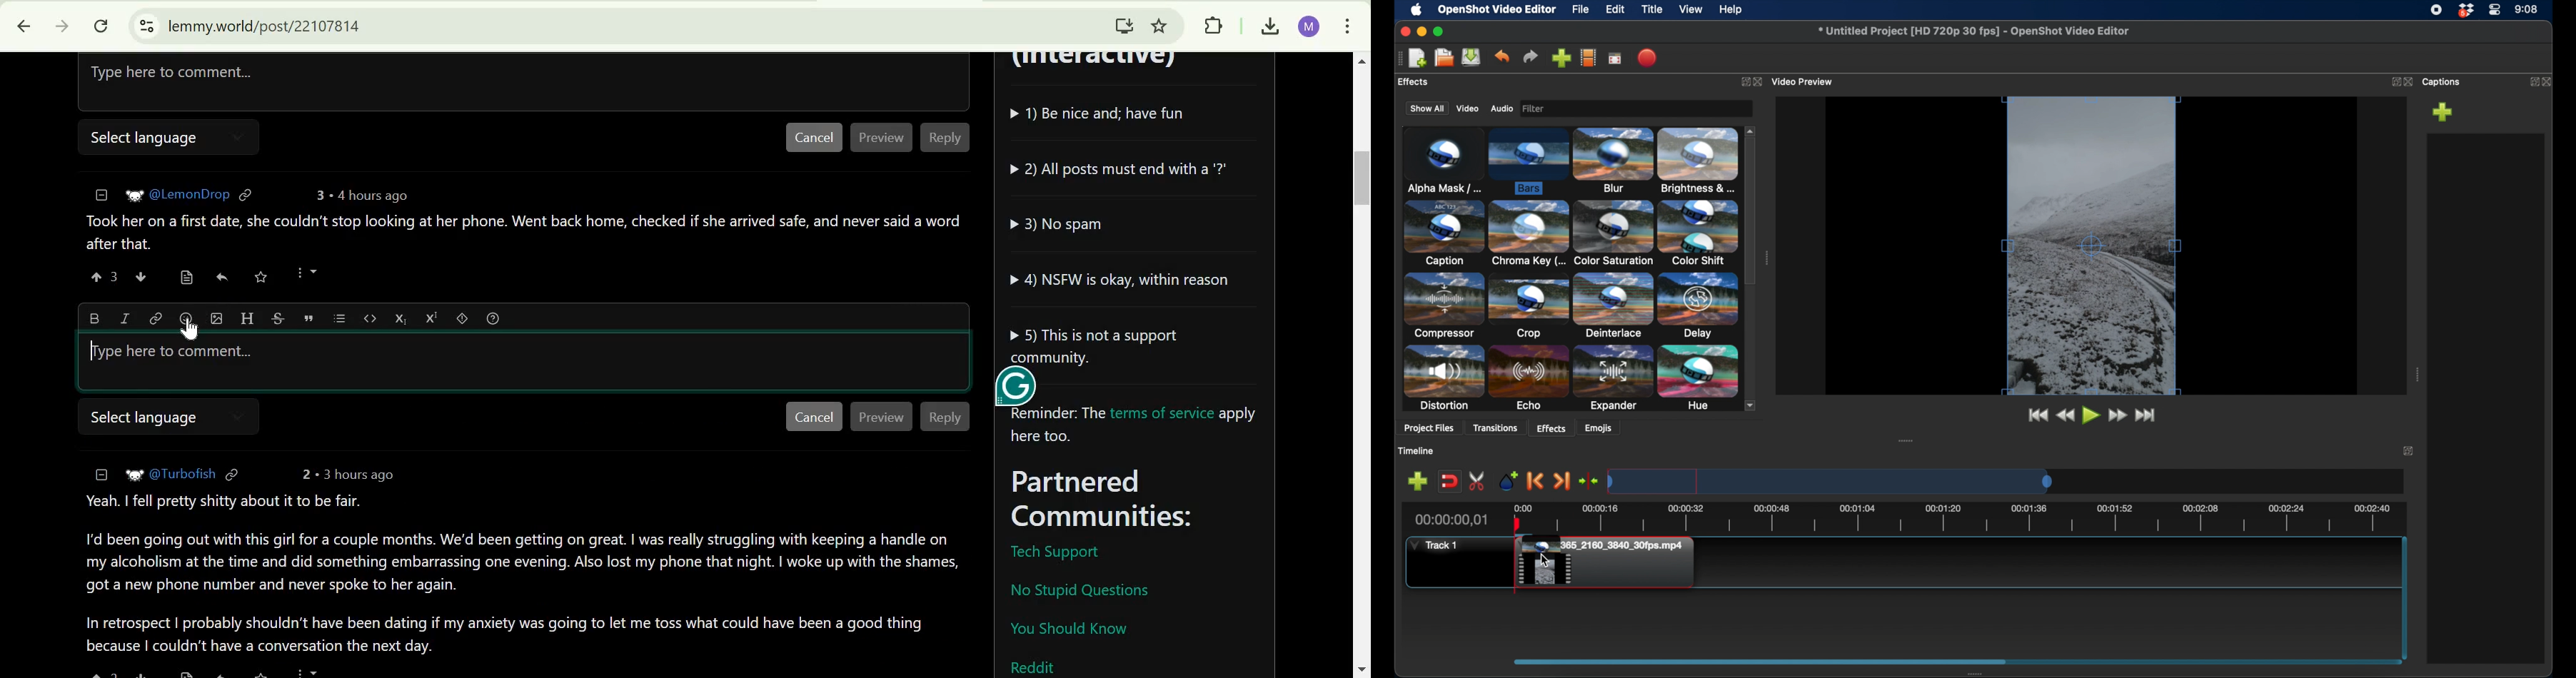 This screenshot has width=2576, height=700. Describe the element at coordinates (1599, 429) in the screenshot. I see `emojis` at that location.